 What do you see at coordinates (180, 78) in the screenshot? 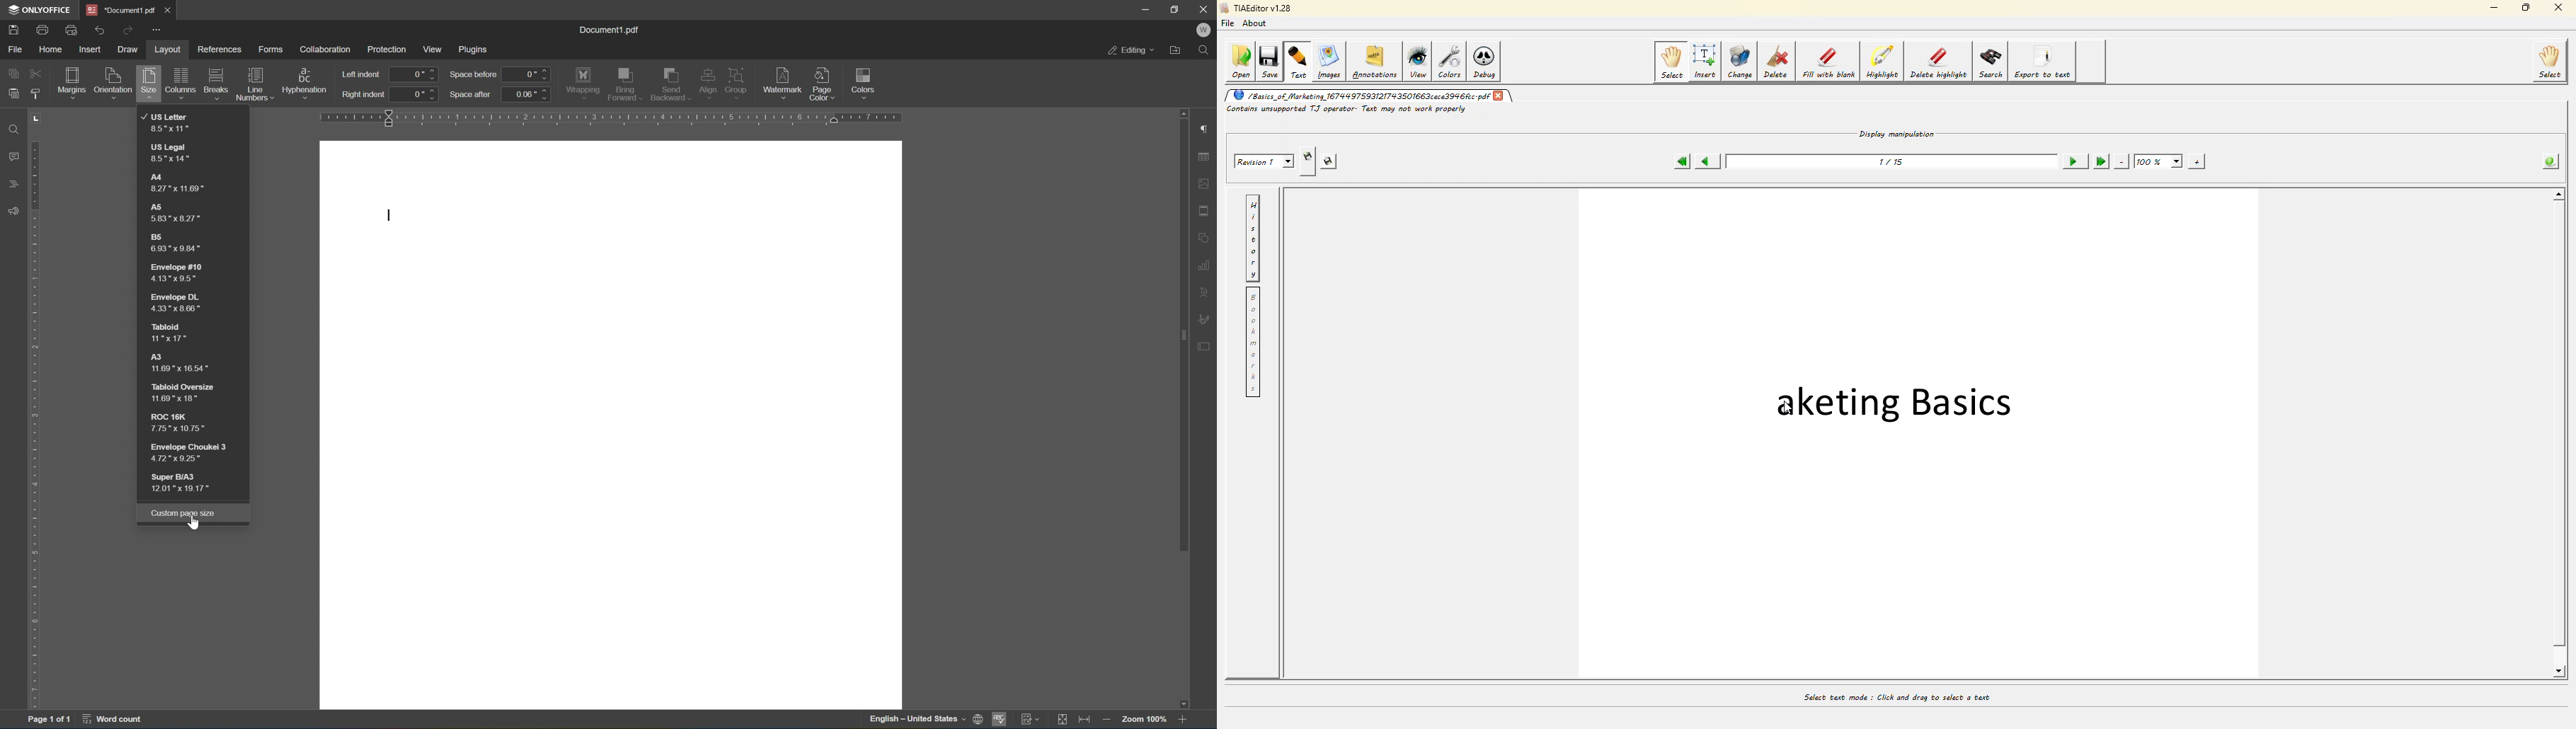
I see `columns` at bounding box center [180, 78].